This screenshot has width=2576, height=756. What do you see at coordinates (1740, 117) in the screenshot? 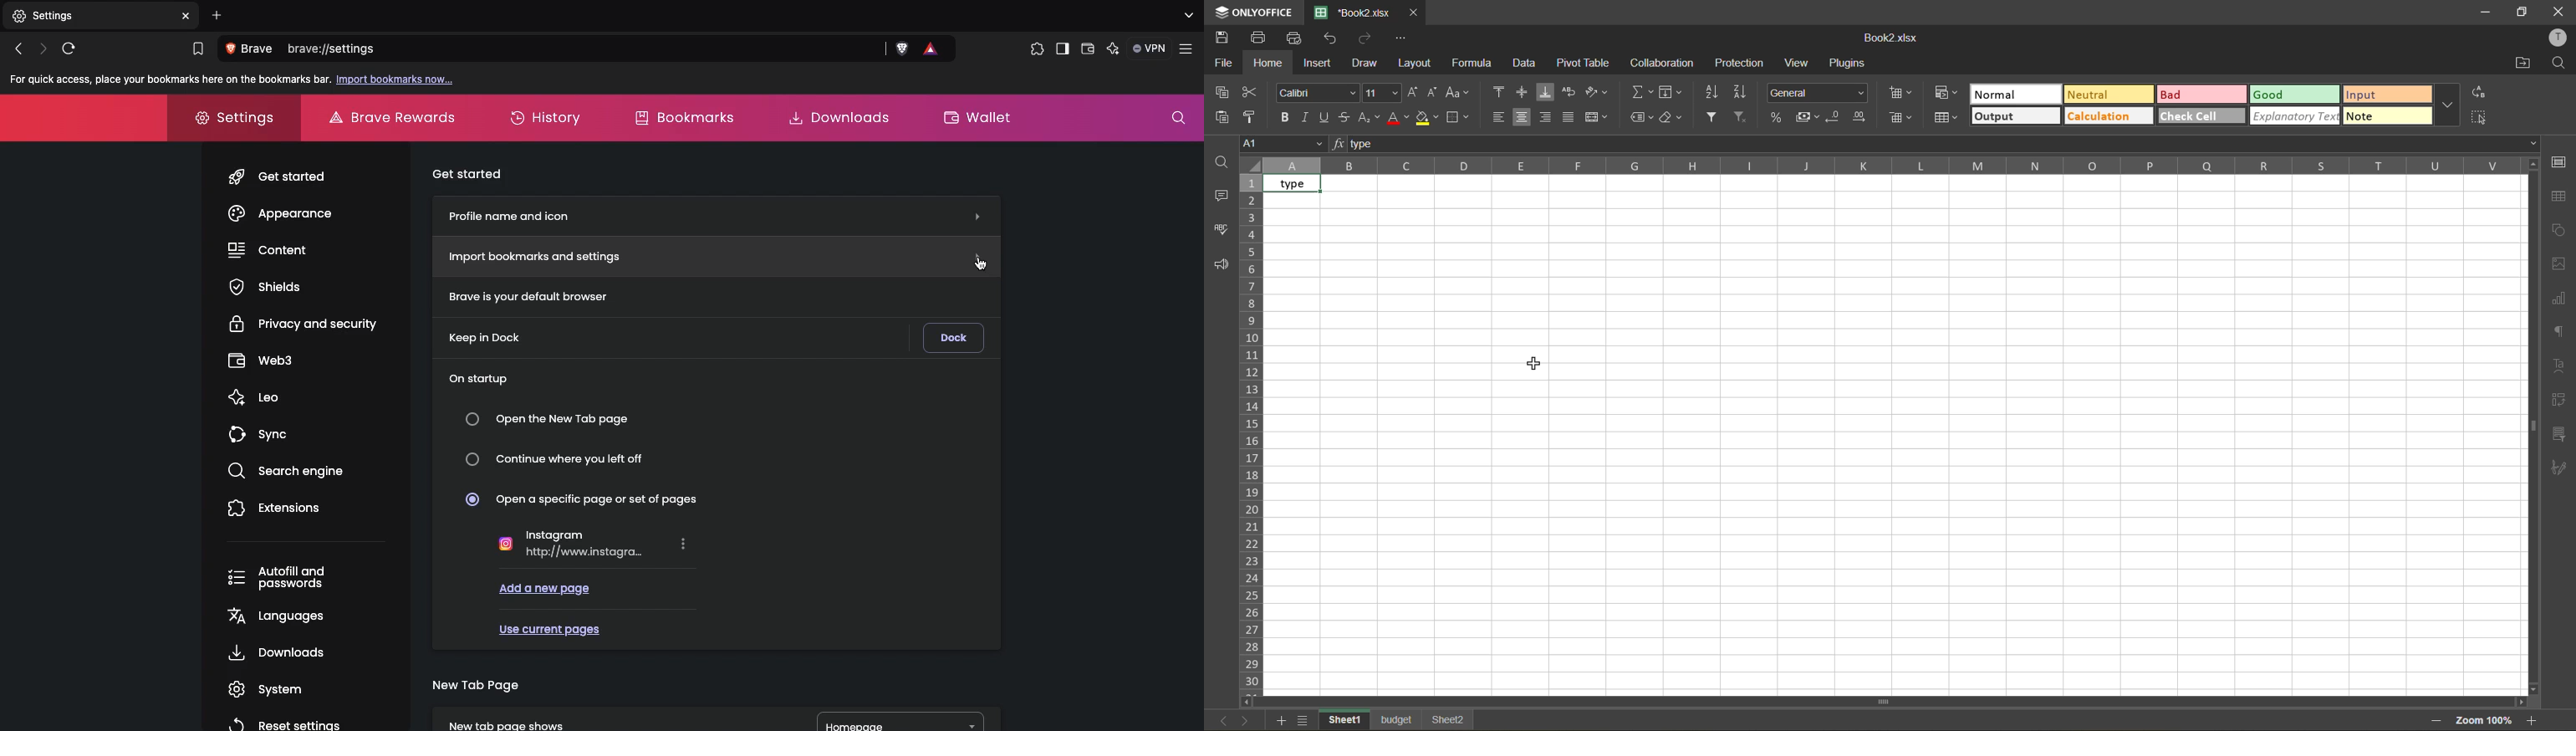
I see `clear filter` at bounding box center [1740, 117].